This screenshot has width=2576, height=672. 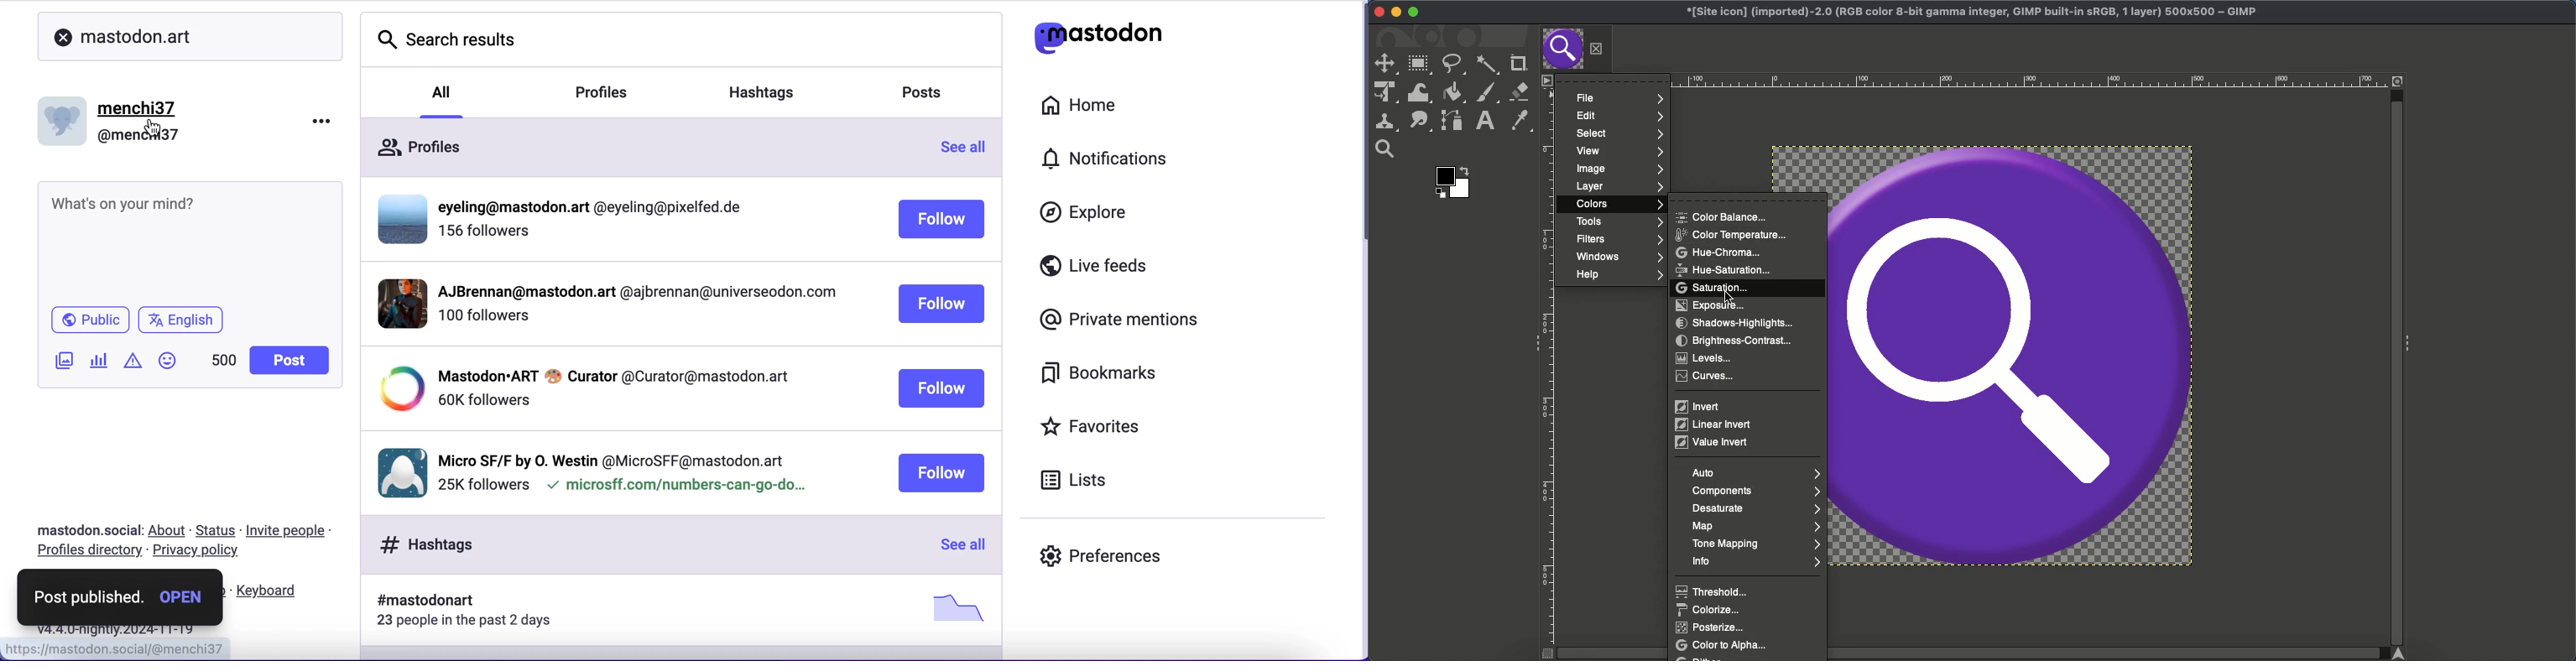 What do you see at coordinates (431, 147) in the screenshot?
I see `profiles` at bounding box center [431, 147].